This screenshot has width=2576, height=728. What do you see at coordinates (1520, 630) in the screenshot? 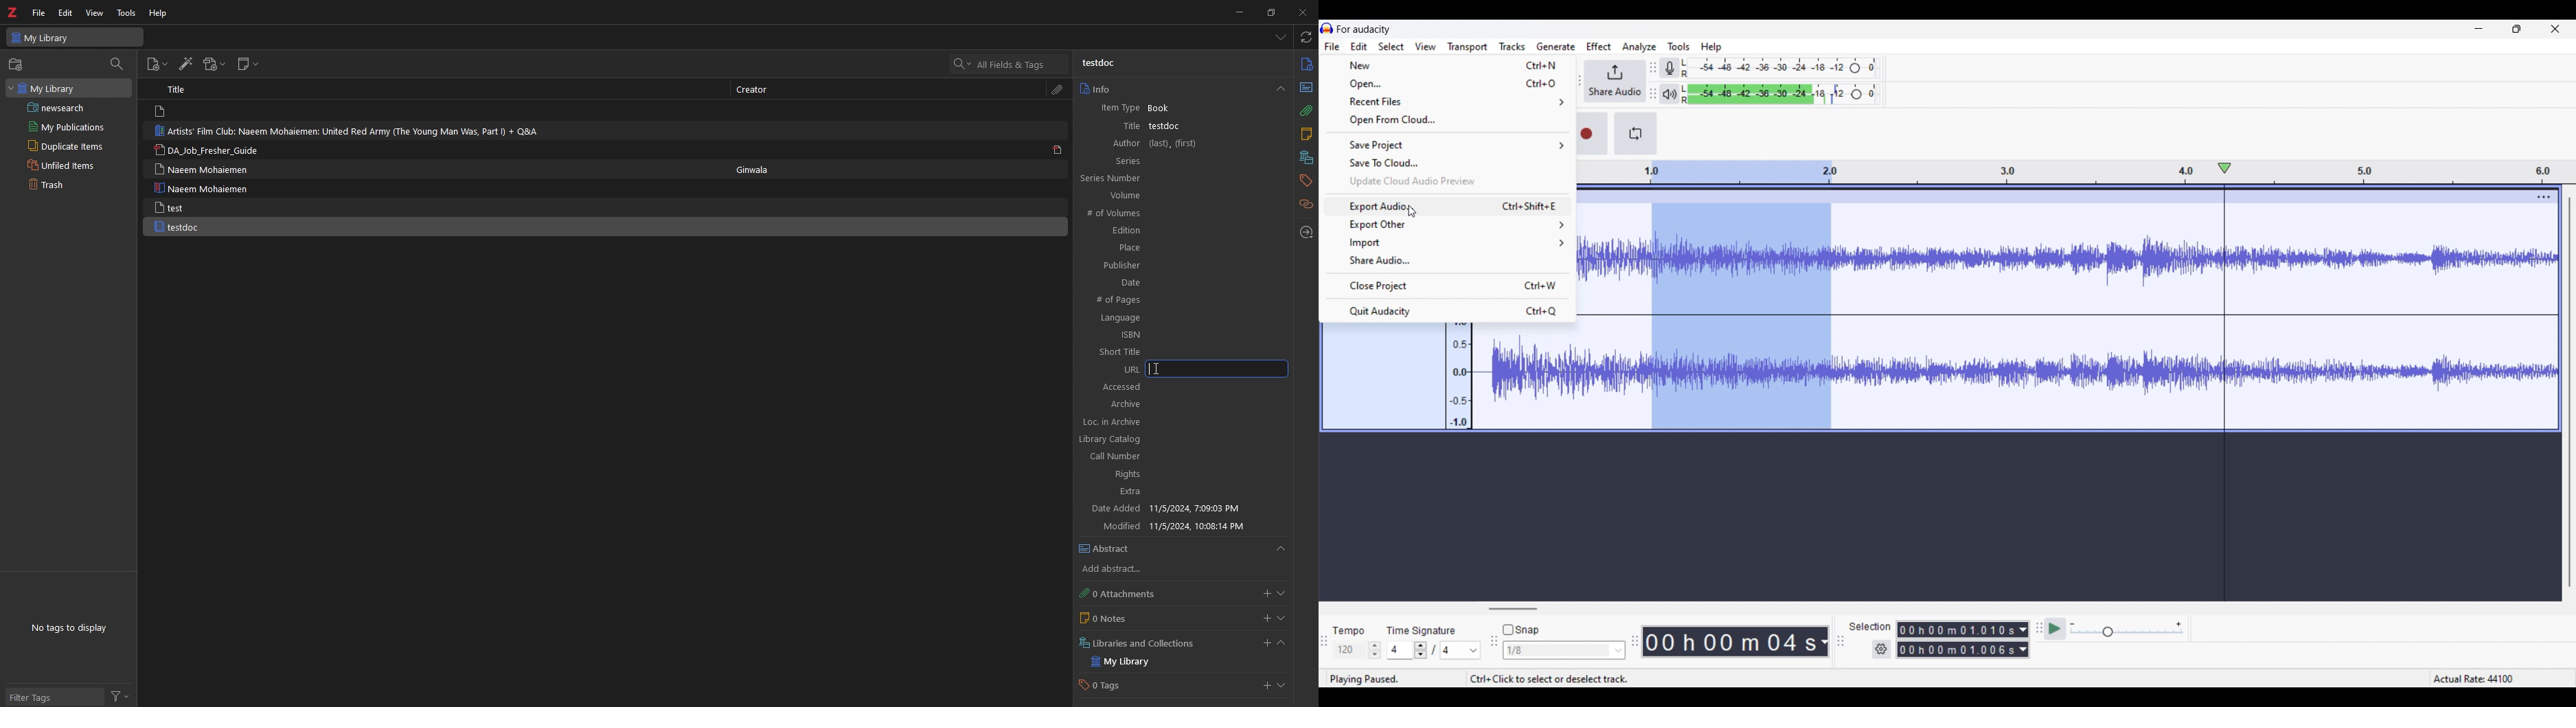
I see `Snap toggle` at bounding box center [1520, 630].